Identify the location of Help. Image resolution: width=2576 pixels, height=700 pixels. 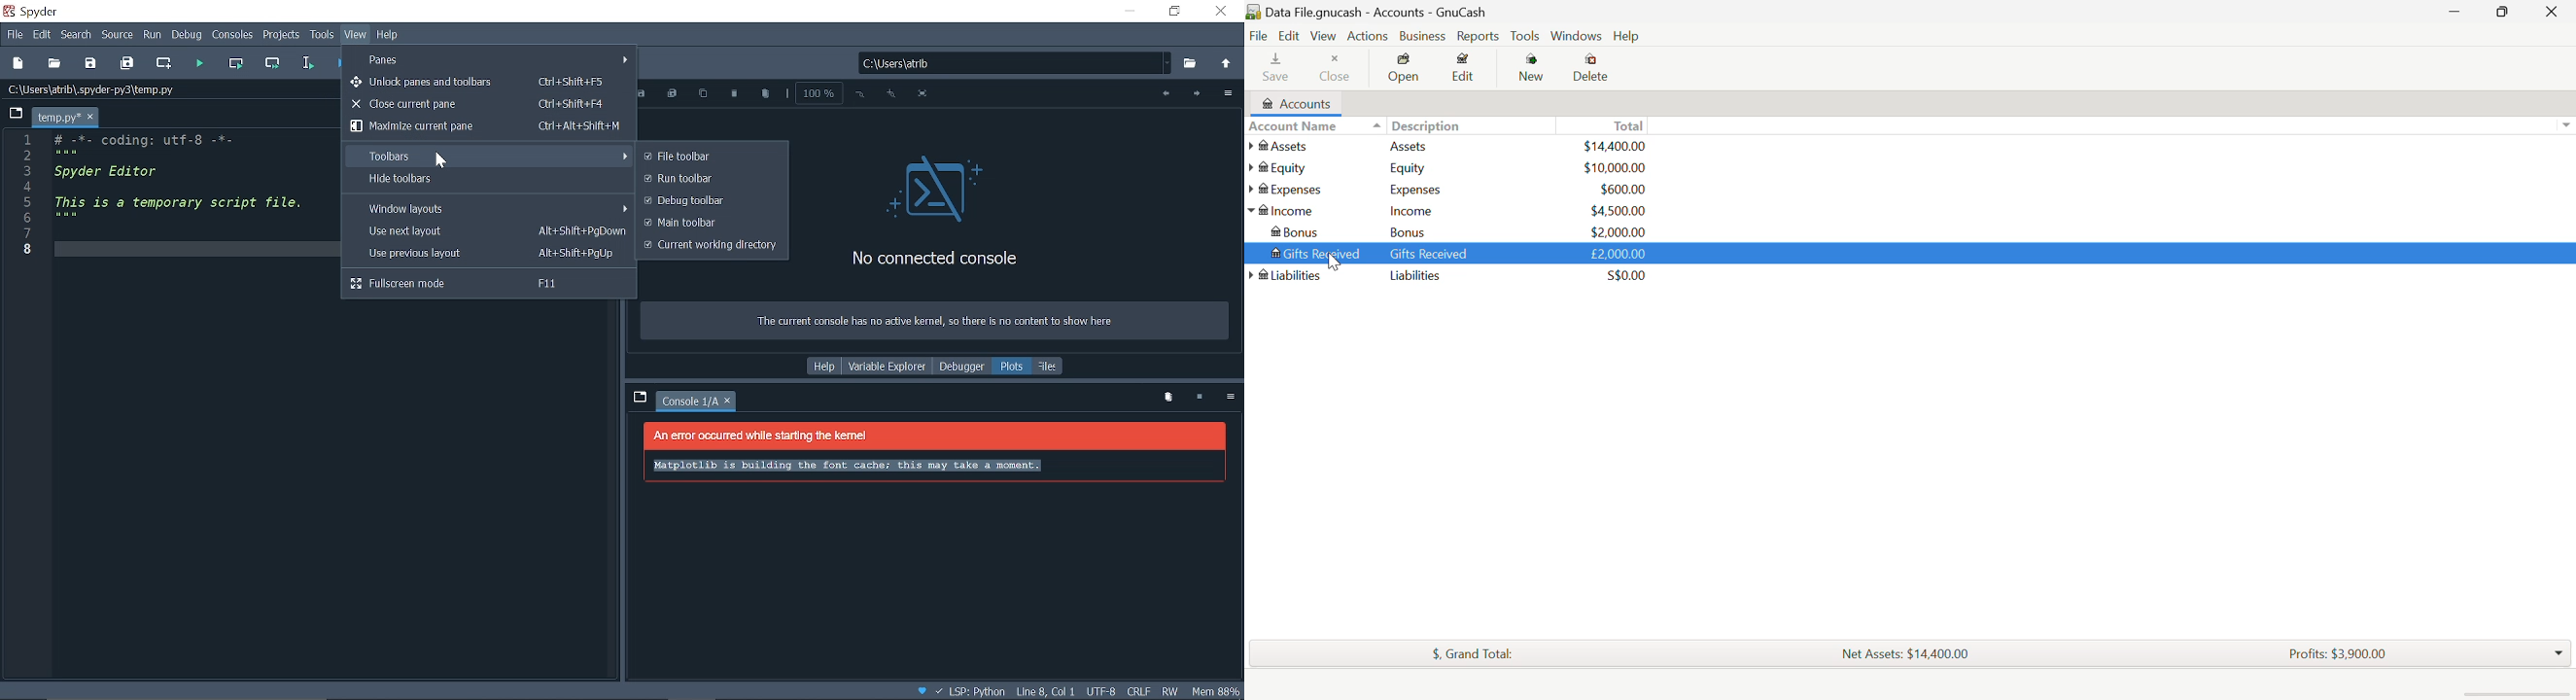
(824, 367).